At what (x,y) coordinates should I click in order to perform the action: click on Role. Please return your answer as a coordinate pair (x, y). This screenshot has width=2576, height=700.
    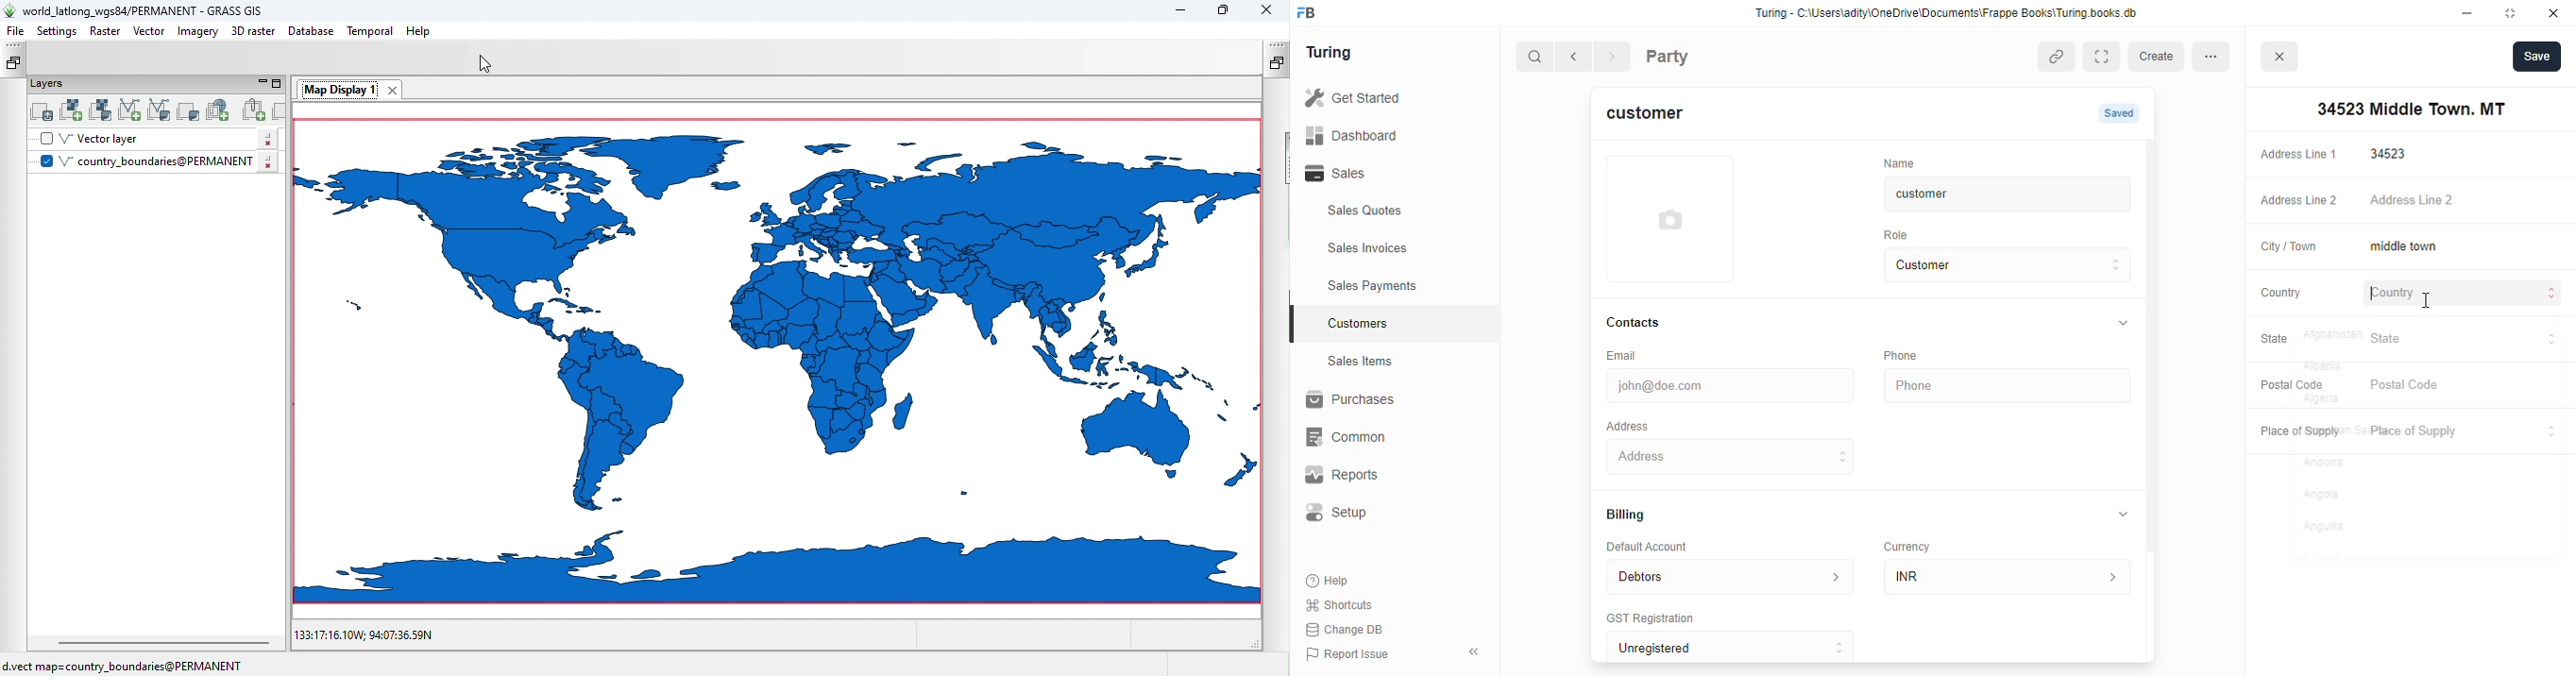
    Looking at the image, I should click on (1902, 234).